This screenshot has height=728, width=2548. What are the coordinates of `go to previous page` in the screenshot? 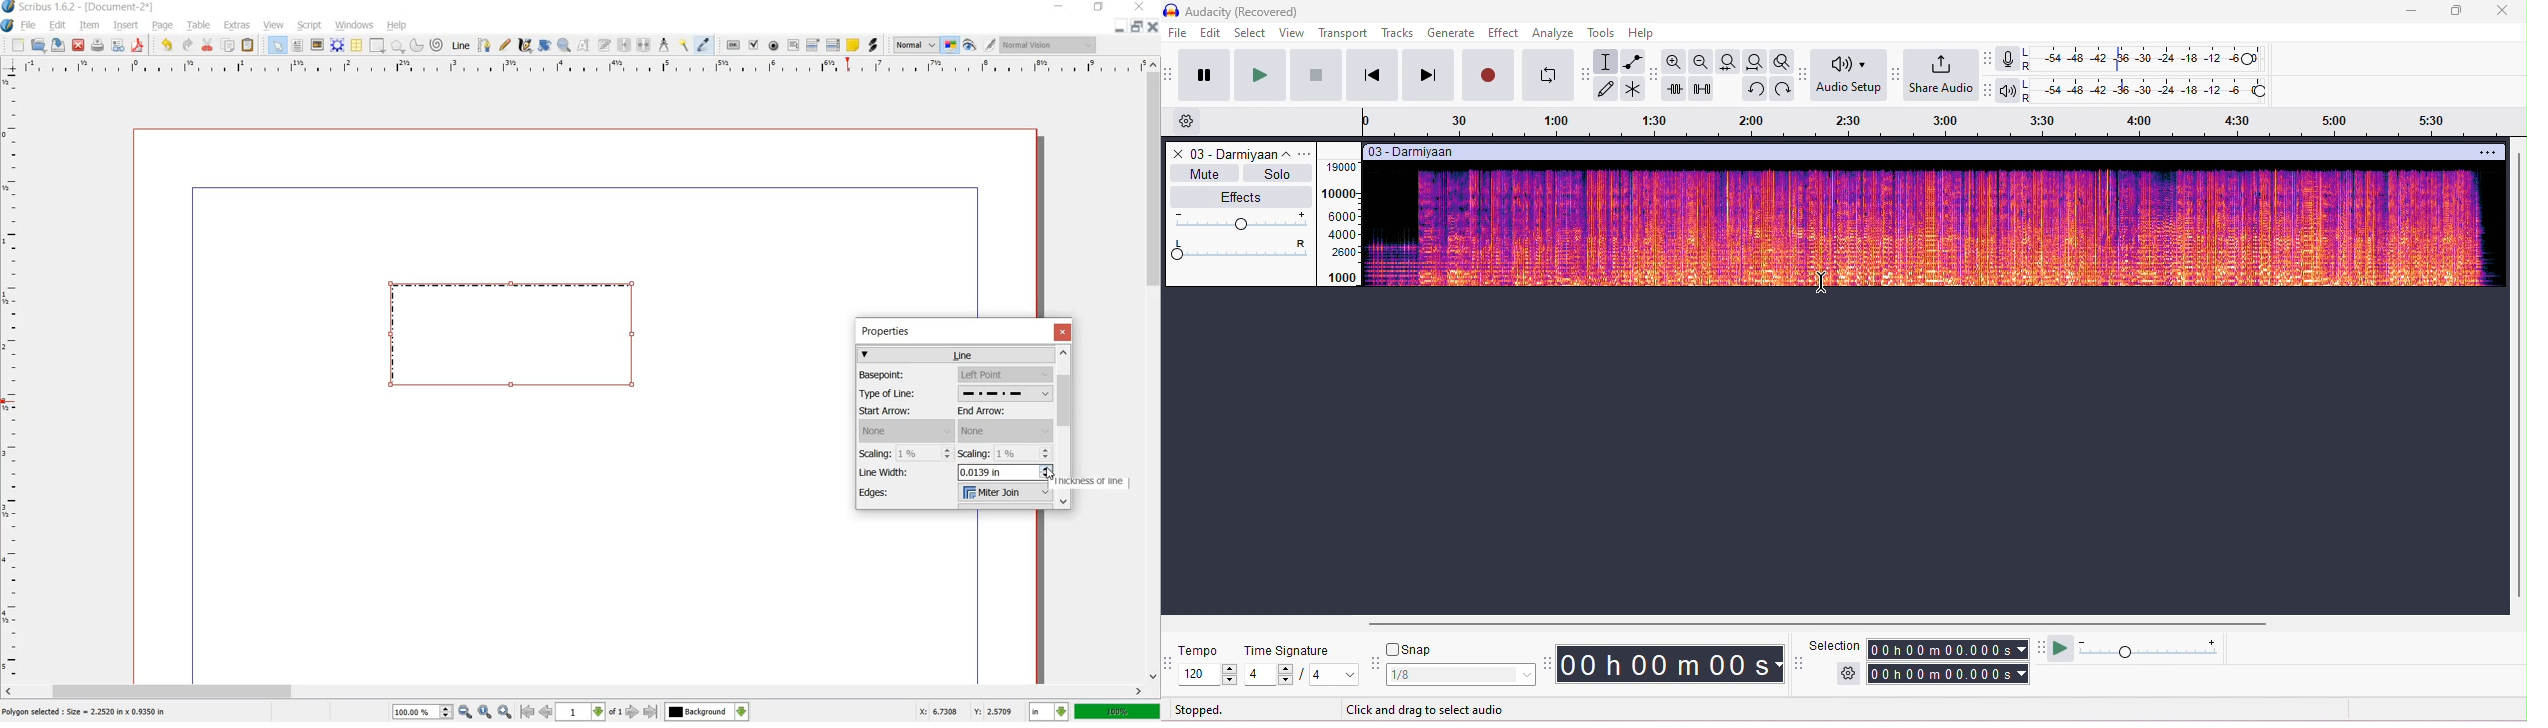 It's located at (546, 712).